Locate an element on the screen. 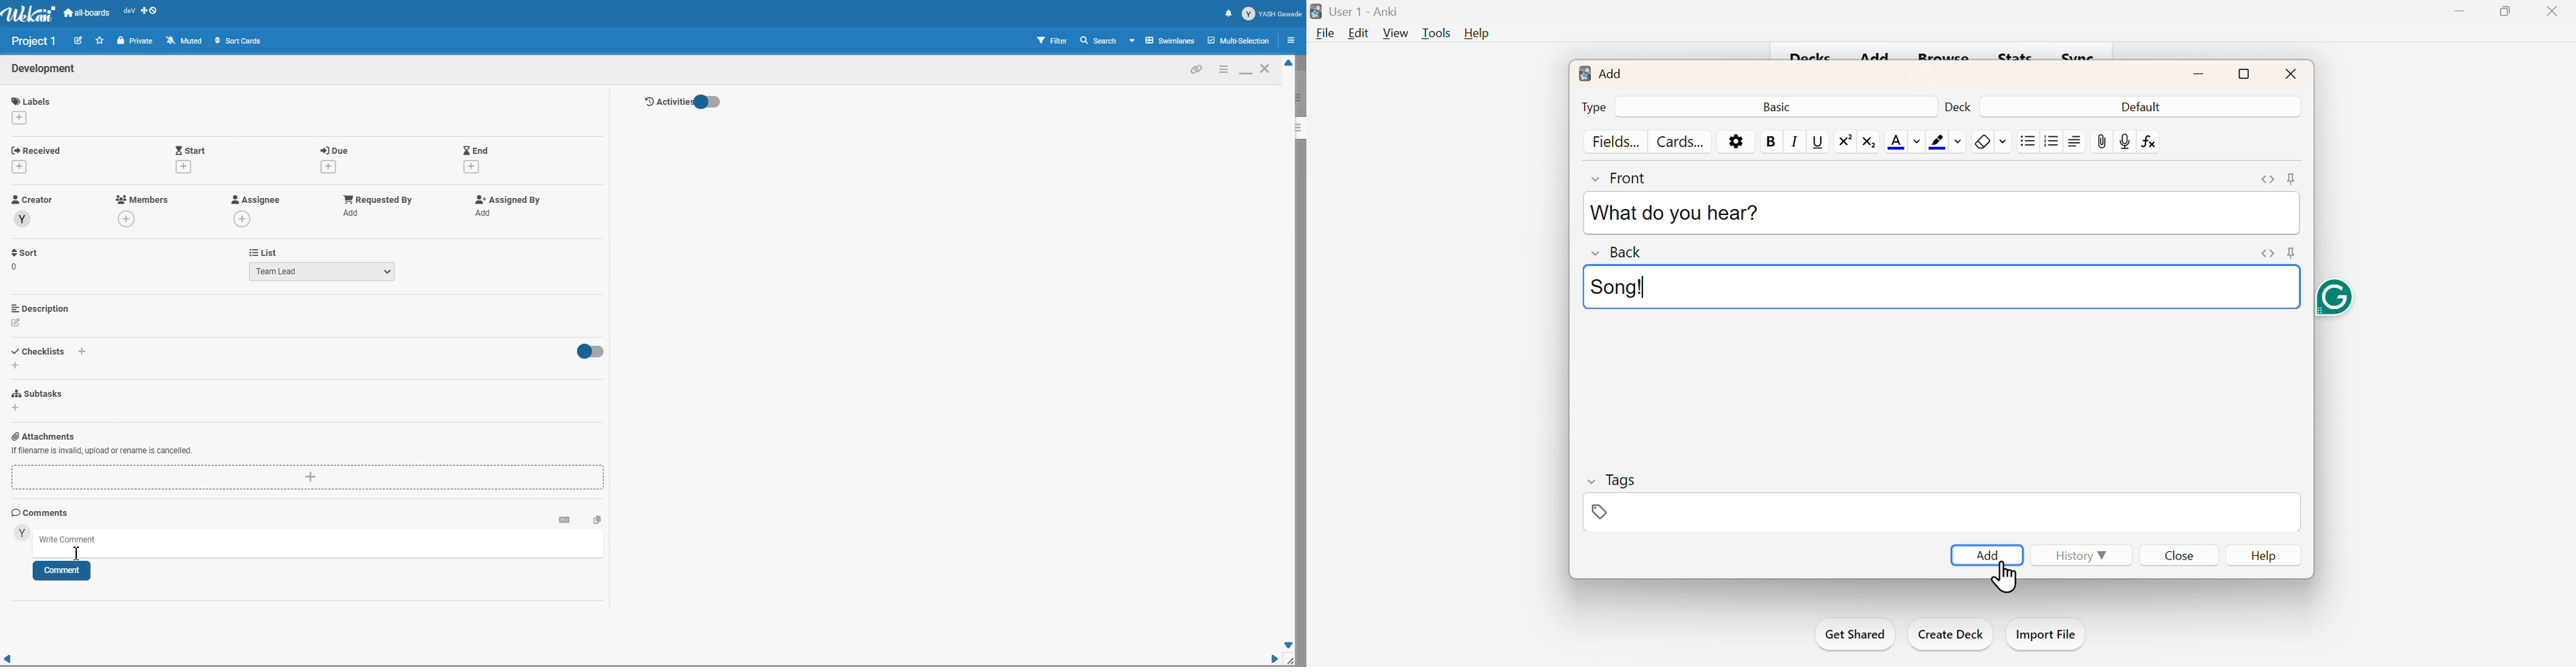 Image resolution: width=2576 pixels, height=672 pixels. Maximize is located at coordinates (2509, 13).